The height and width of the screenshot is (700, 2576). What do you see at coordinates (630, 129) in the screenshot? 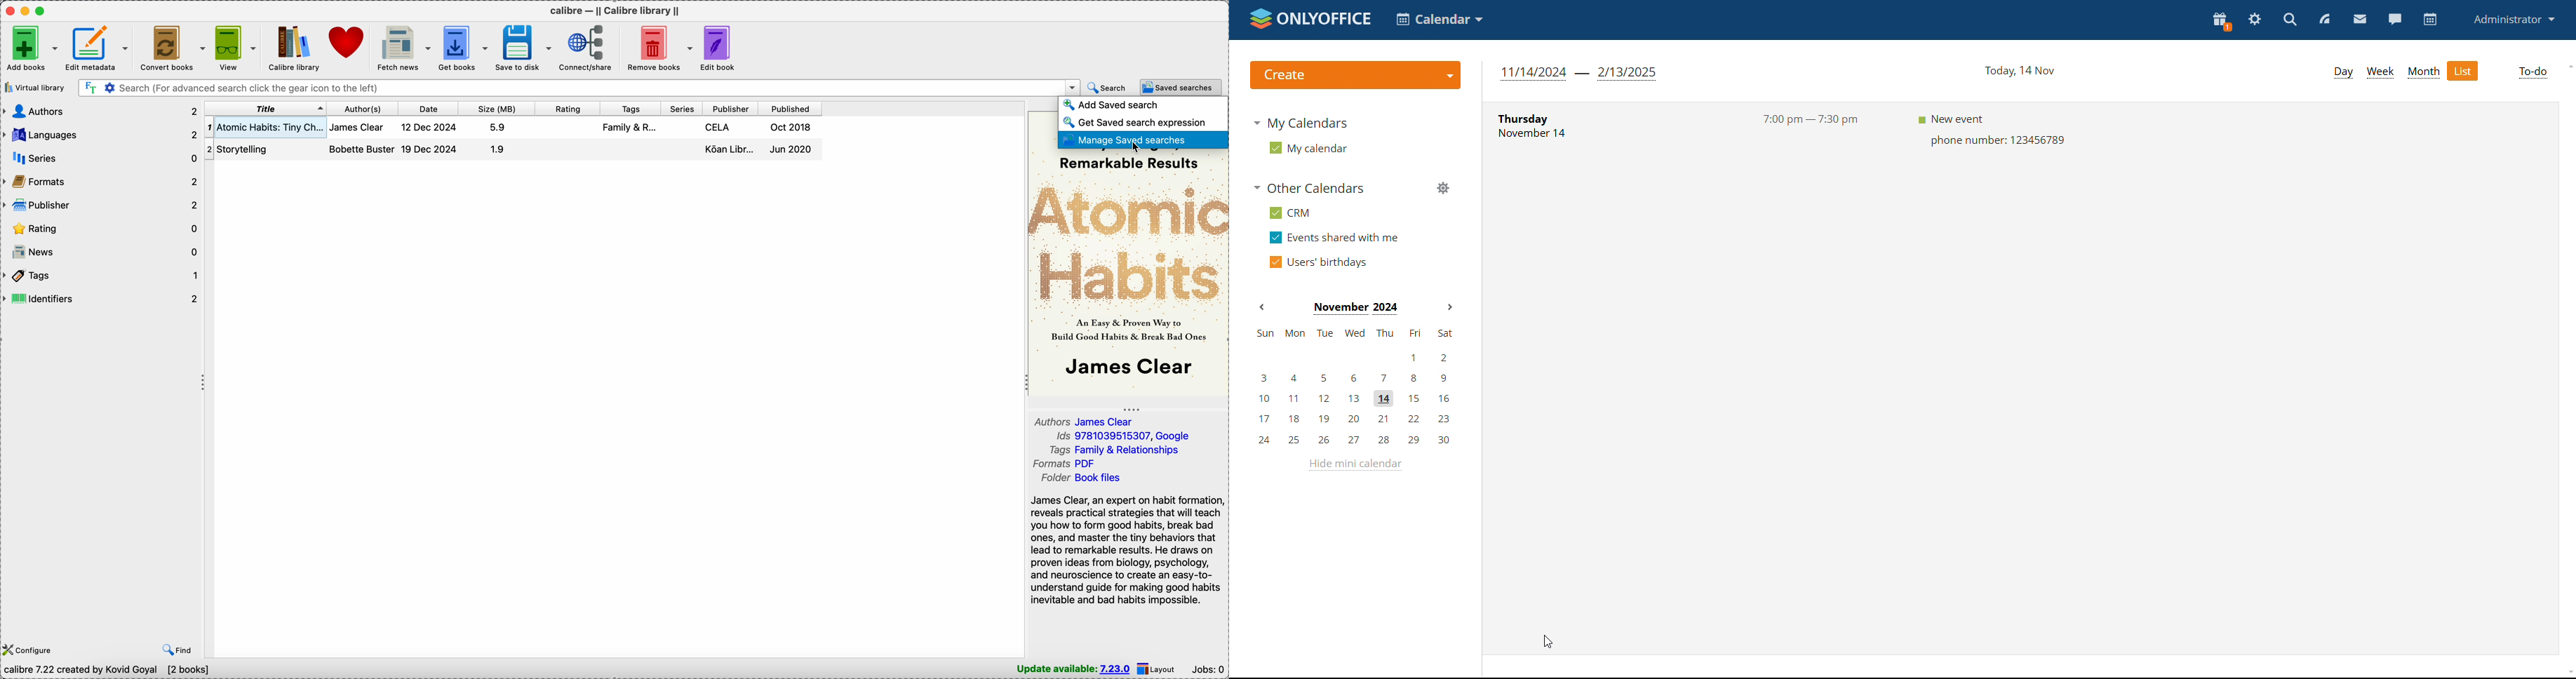
I see `ags` at bounding box center [630, 129].